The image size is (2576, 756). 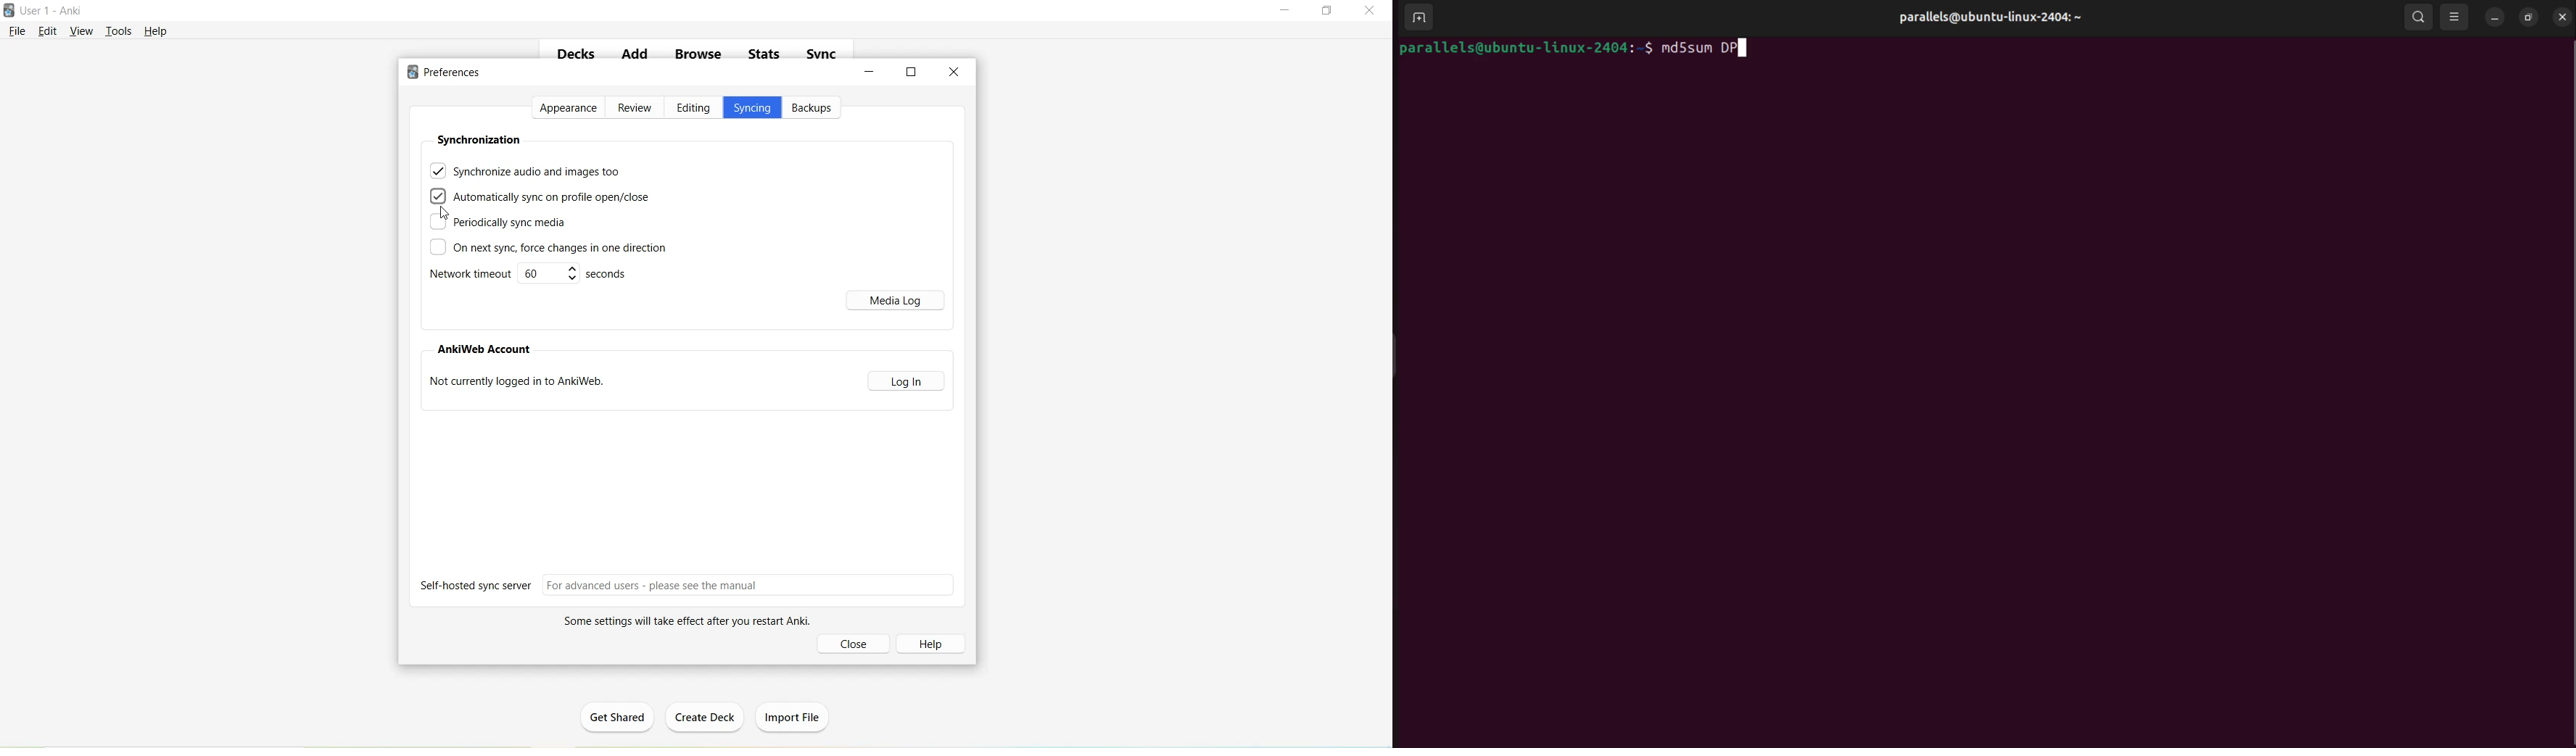 I want to click on Maximize, so click(x=1332, y=12).